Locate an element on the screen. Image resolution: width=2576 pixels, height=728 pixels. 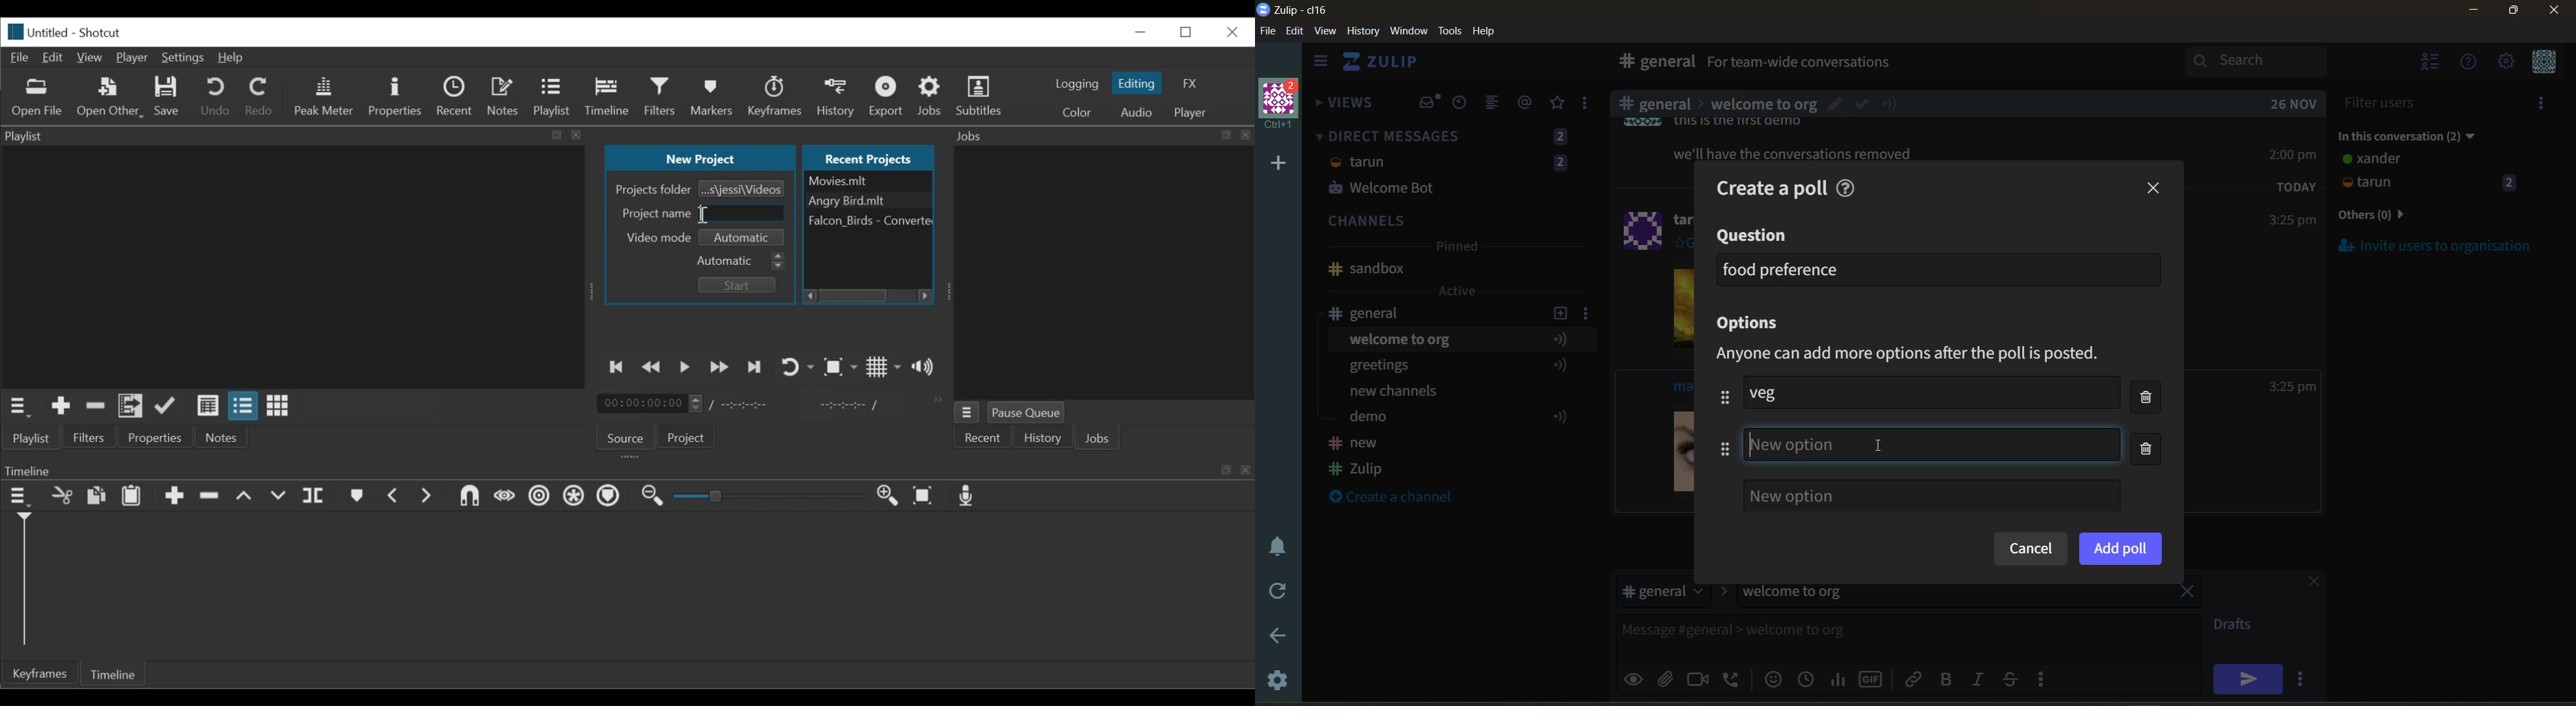
Properties is located at coordinates (156, 437).